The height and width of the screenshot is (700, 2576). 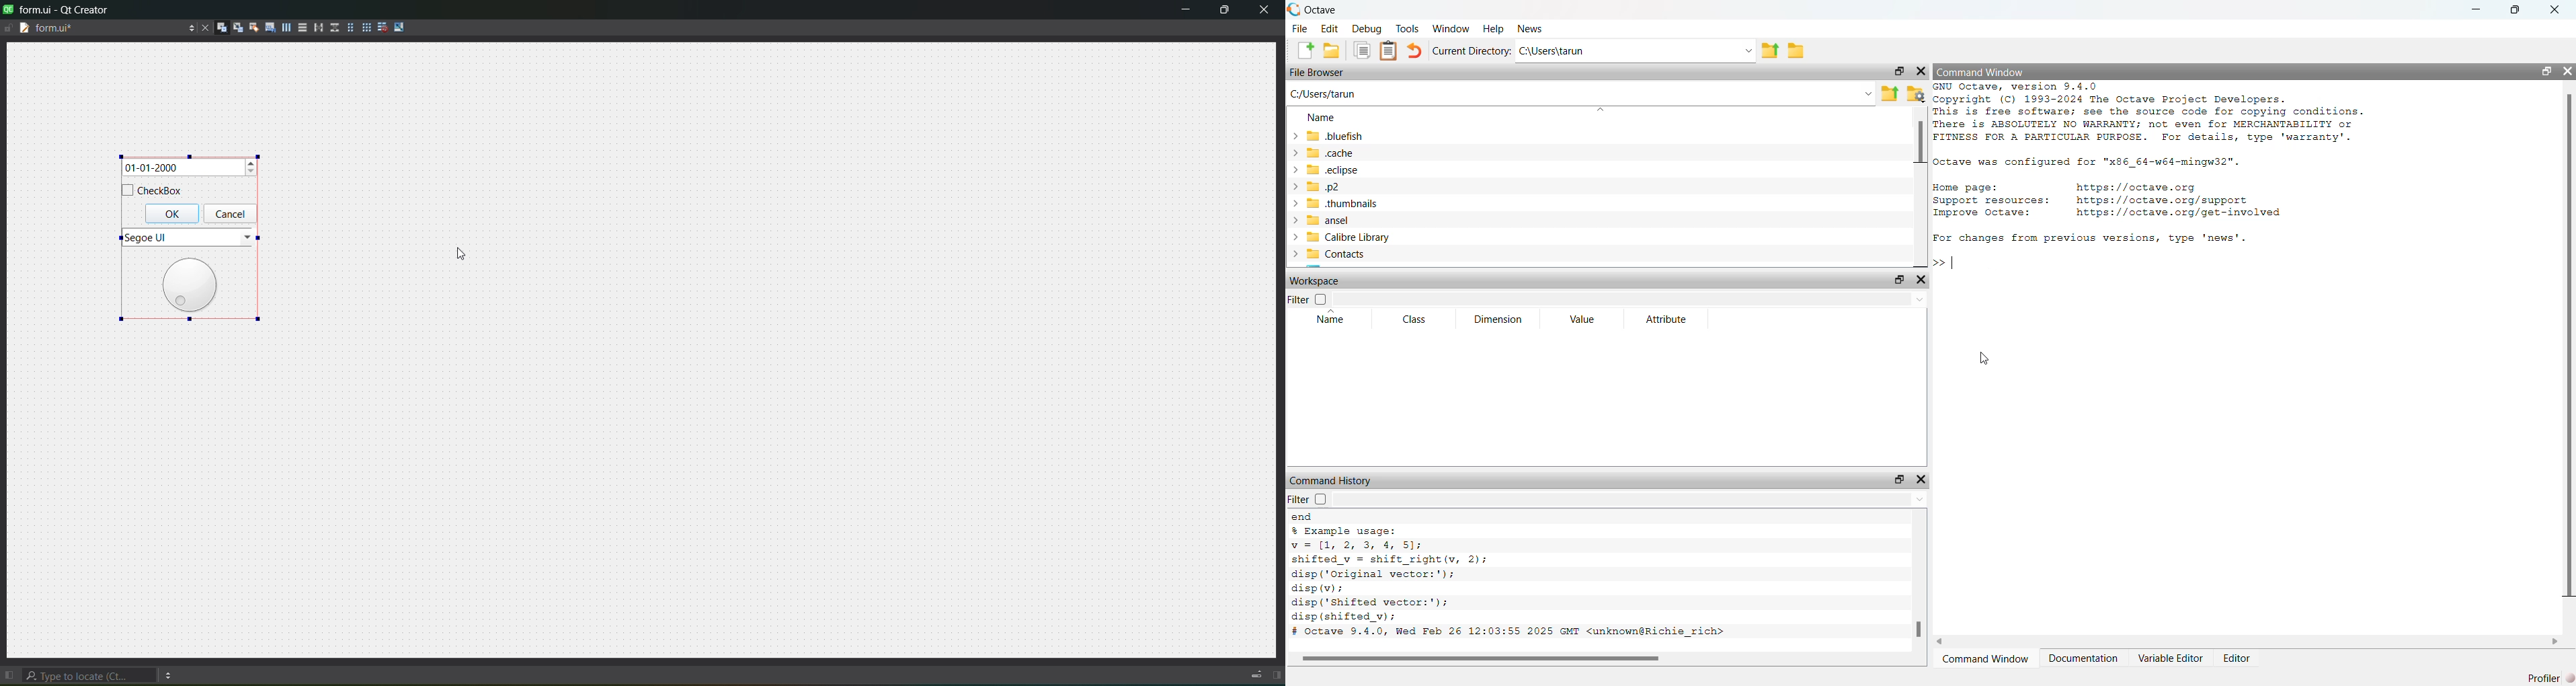 What do you see at coordinates (1351, 154) in the screenshot?
I see `.cache` at bounding box center [1351, 154].